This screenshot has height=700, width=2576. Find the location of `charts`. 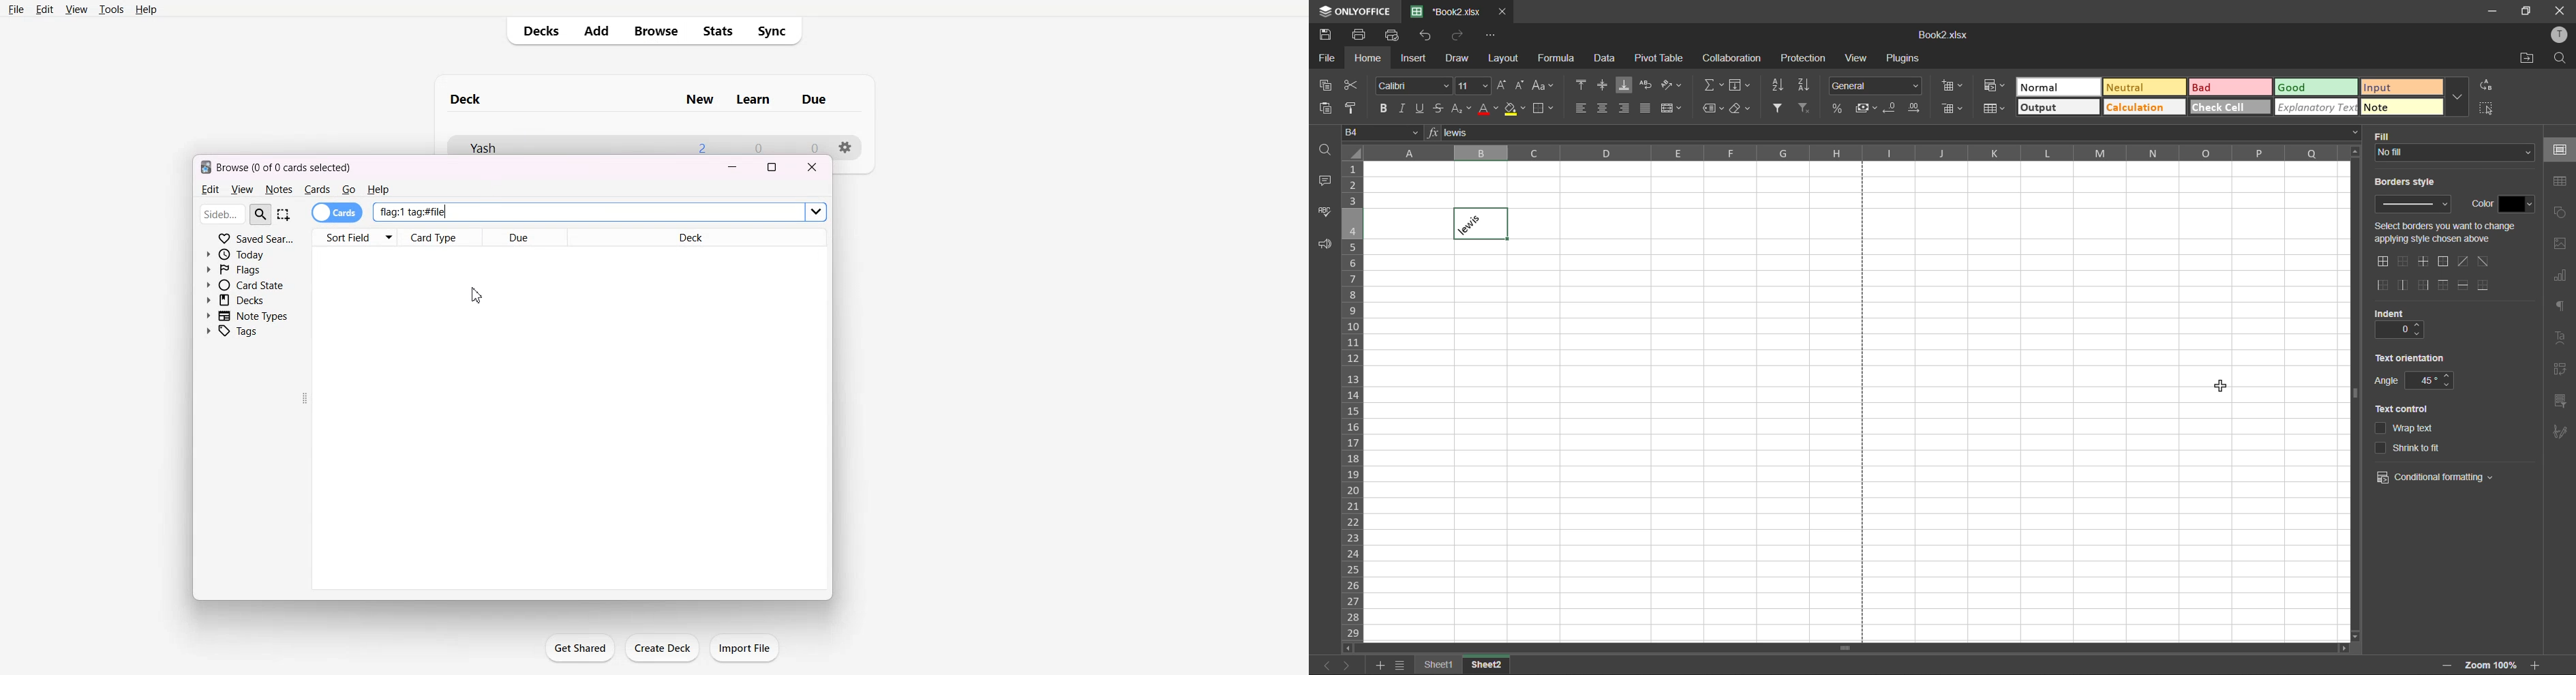

charts is located at coordinates (2559, 279).